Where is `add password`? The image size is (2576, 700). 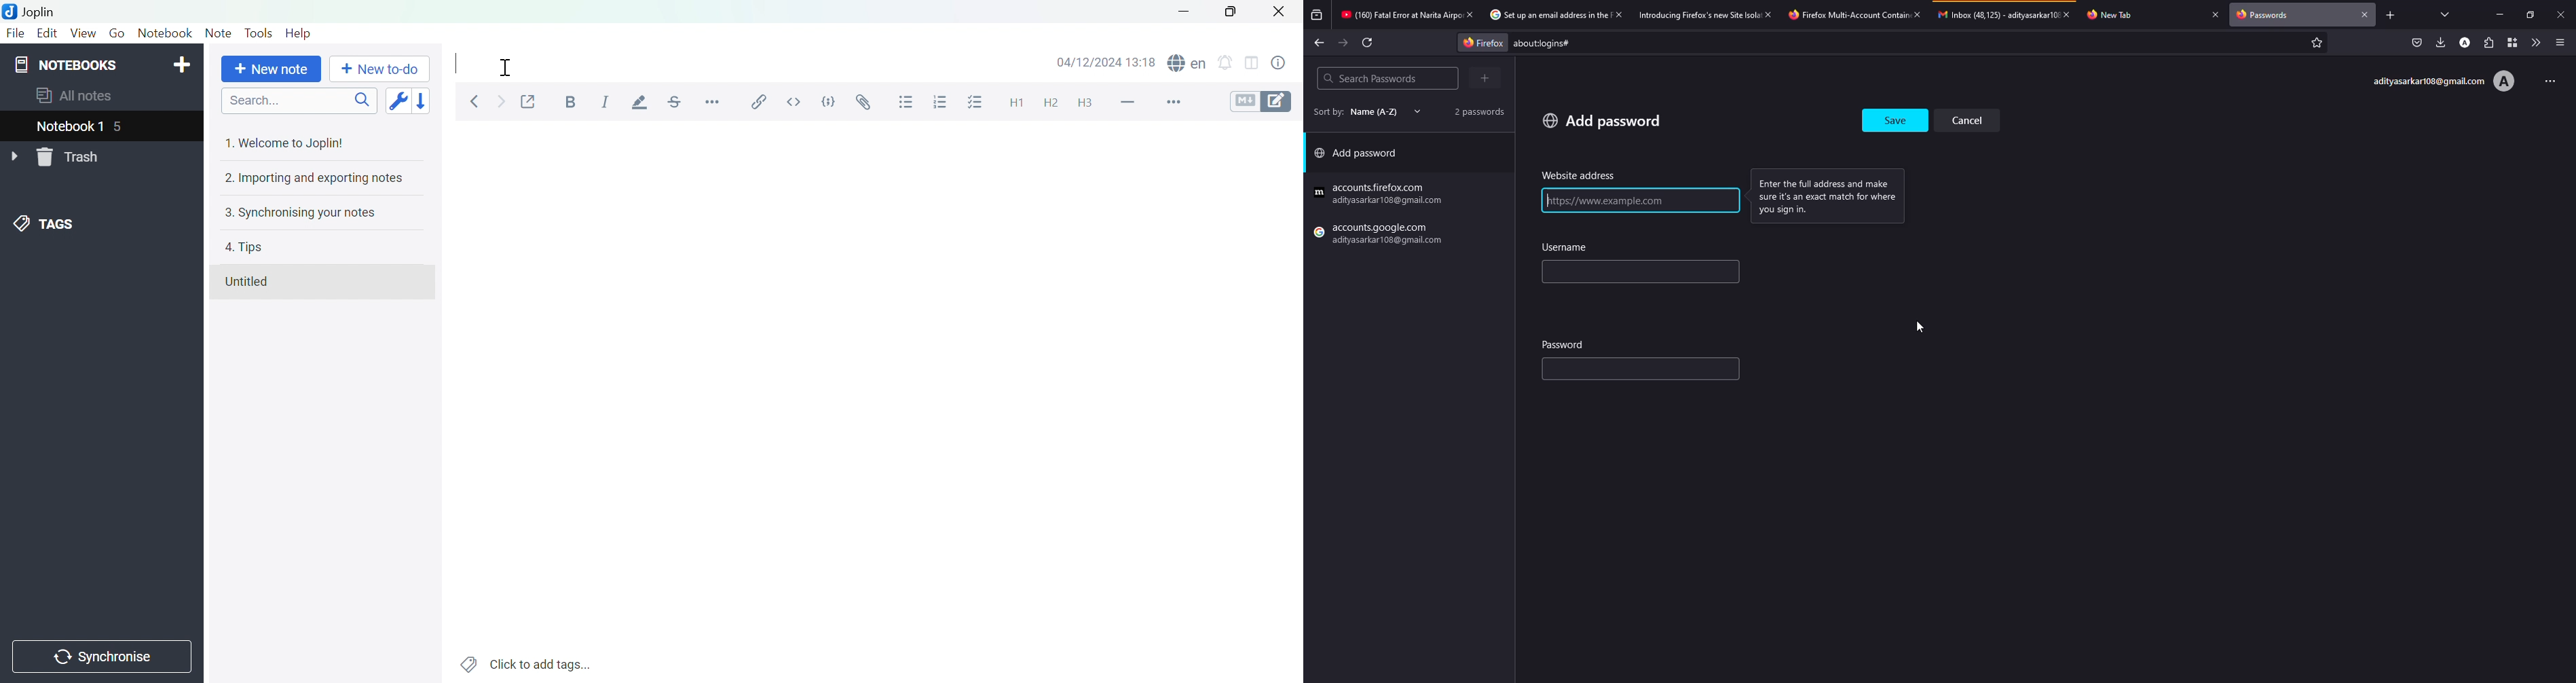
add password is located at coordinates (1360, 156).